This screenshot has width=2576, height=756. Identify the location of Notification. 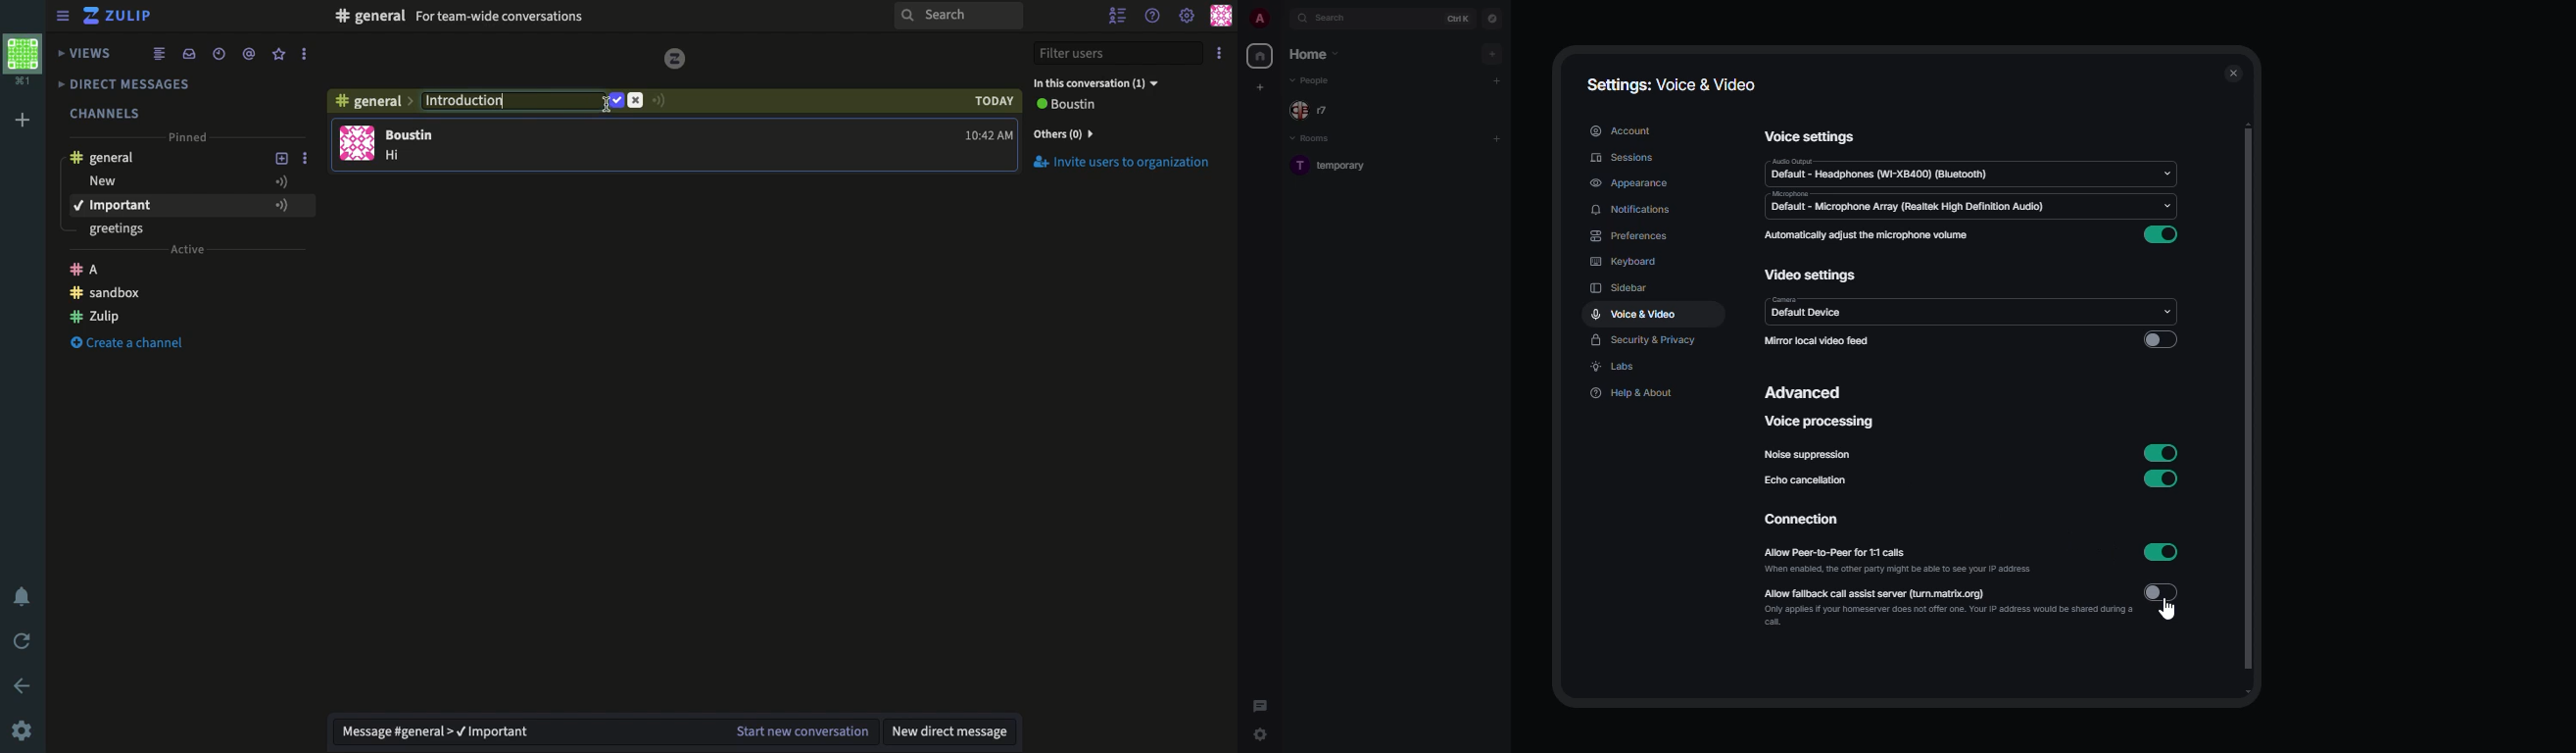
(21, 594).